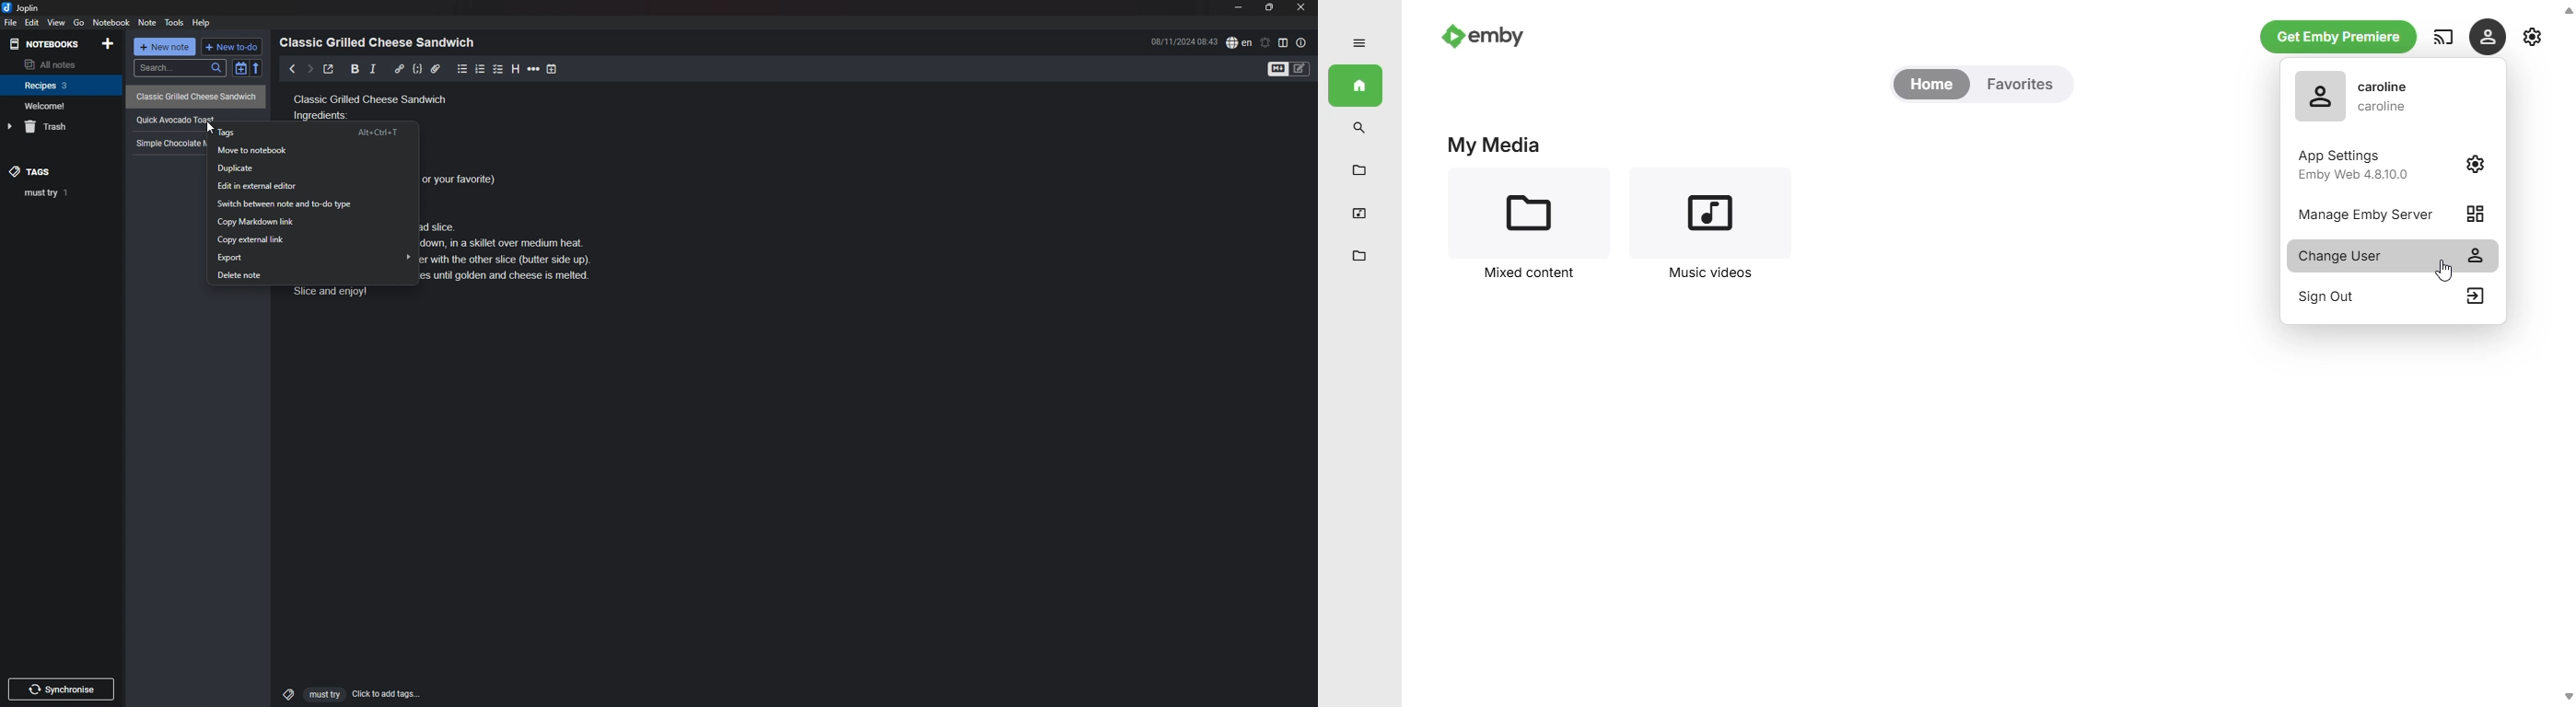  Describe the element at coordinates (1284, 43) in the screenshot. I see `toggle editor layout` at that location.